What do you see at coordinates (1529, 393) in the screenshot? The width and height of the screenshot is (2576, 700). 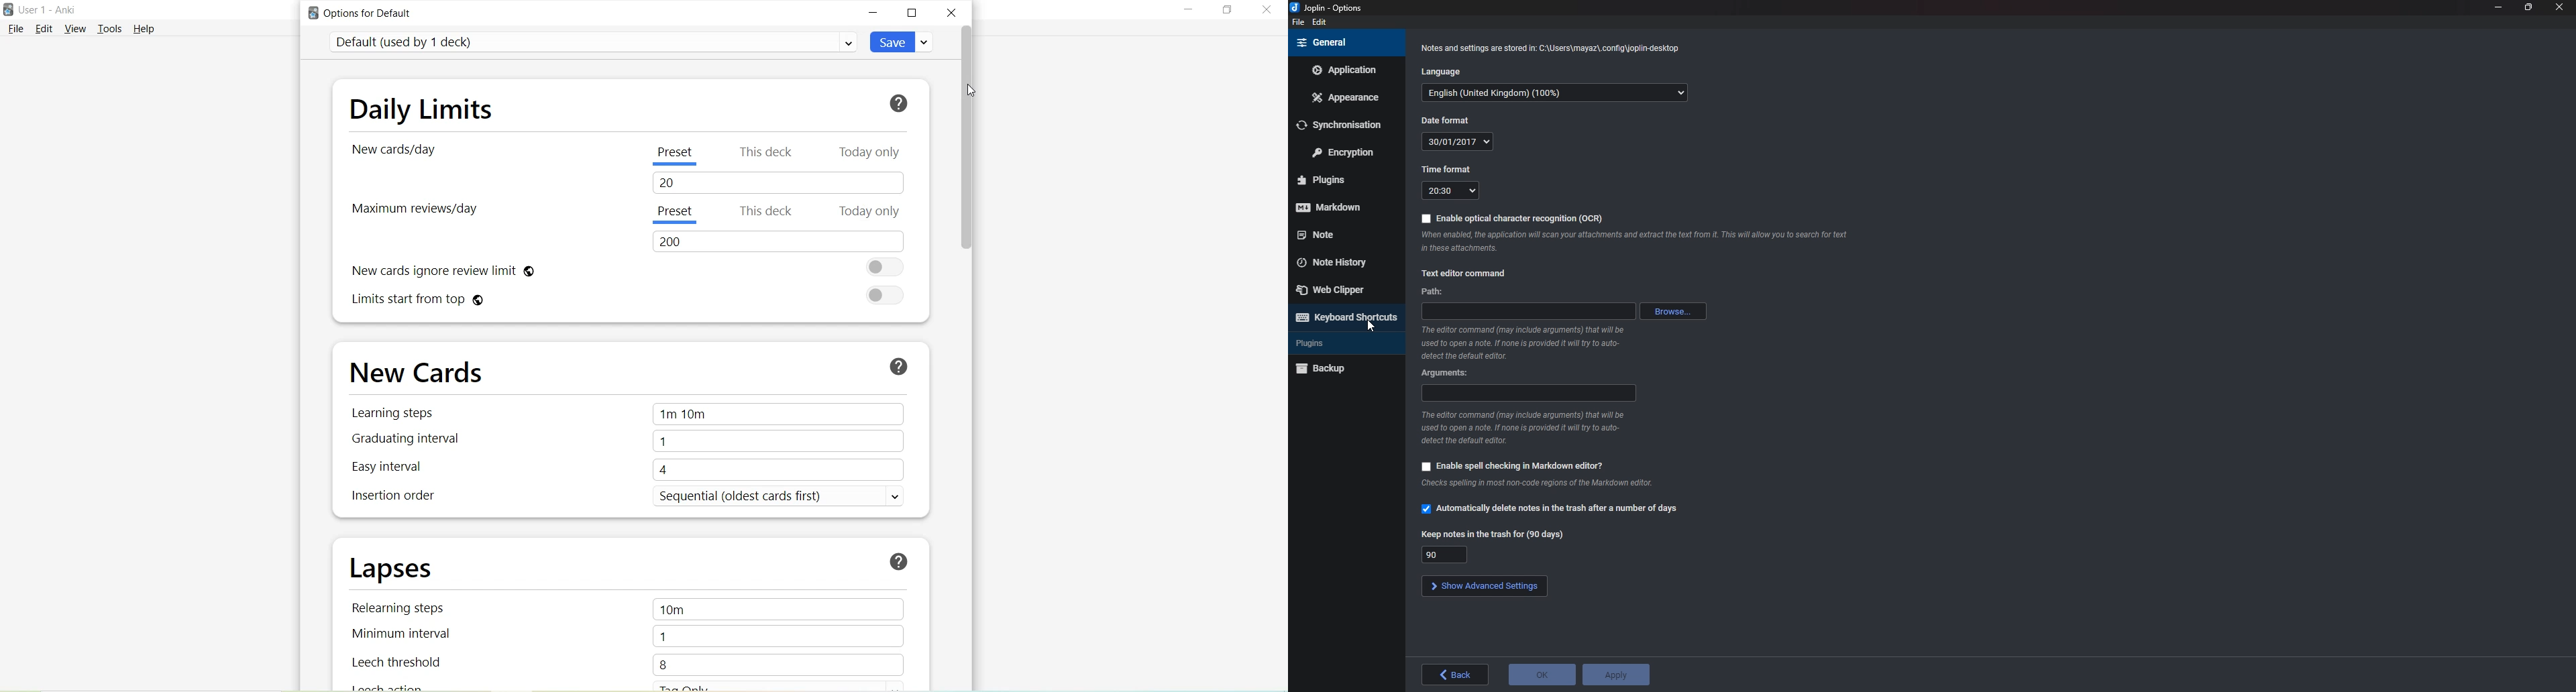 I see `Arguments` at bounding box center [1529, 393].